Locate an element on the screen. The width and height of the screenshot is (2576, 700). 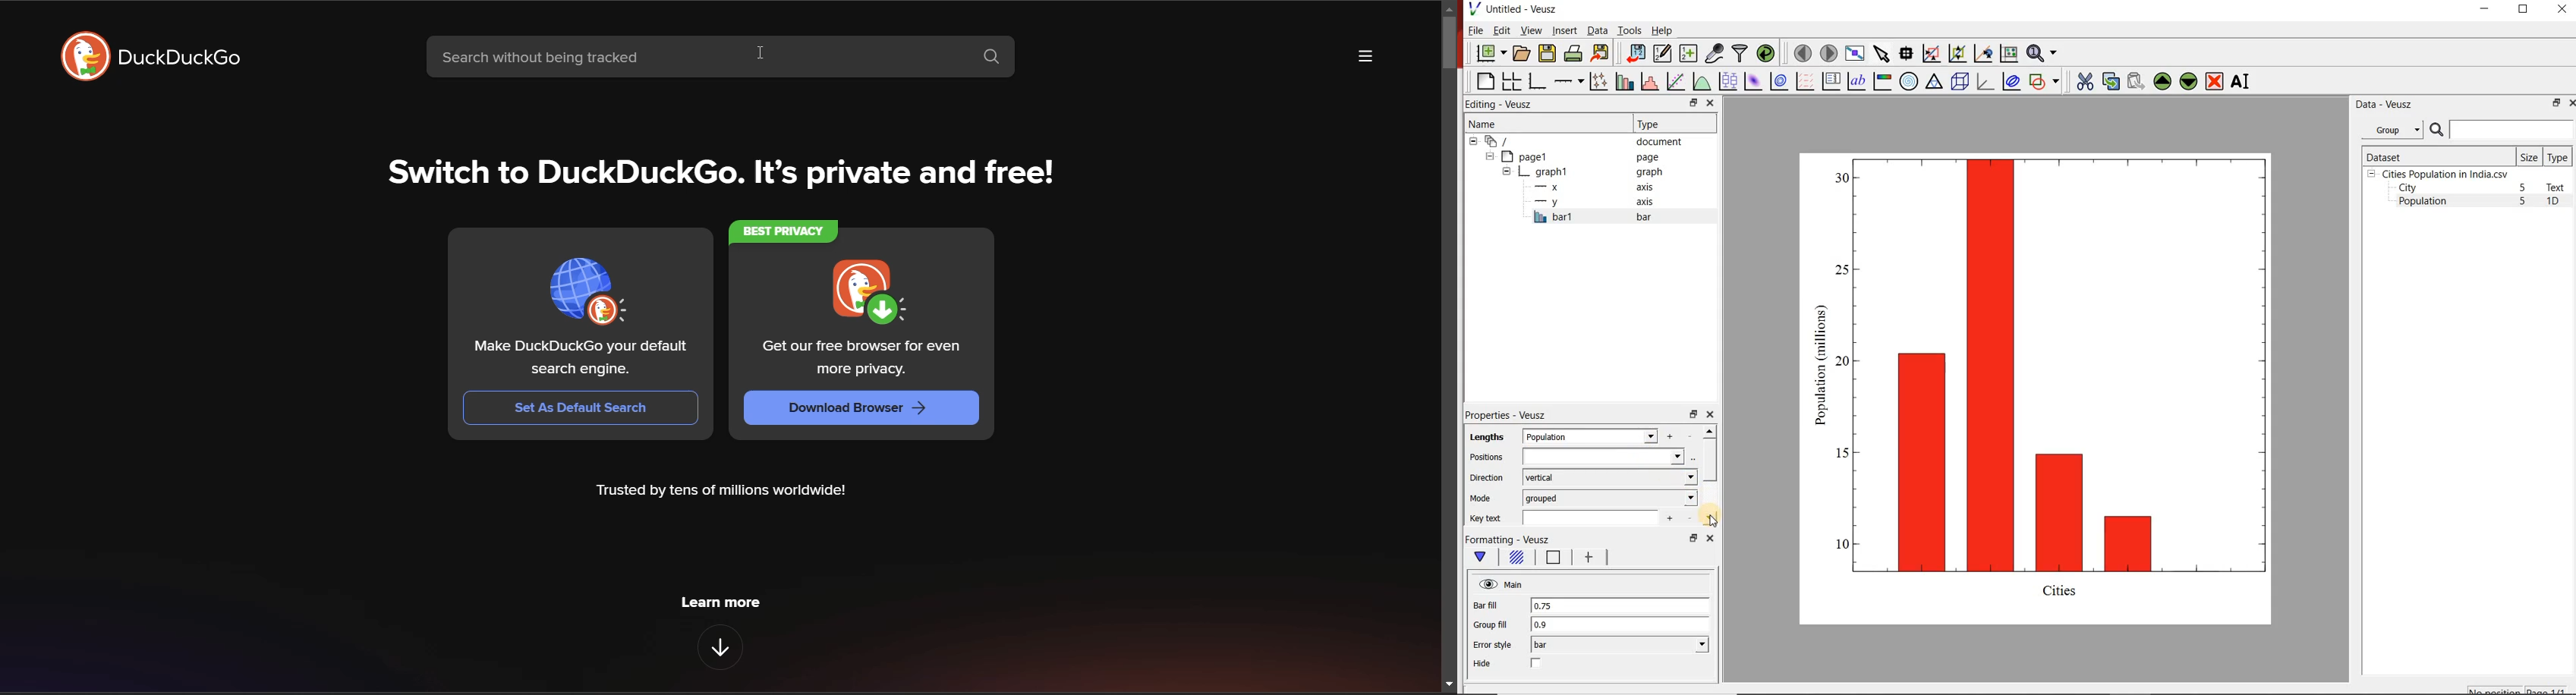
y is located at coordinates (1608, 436).